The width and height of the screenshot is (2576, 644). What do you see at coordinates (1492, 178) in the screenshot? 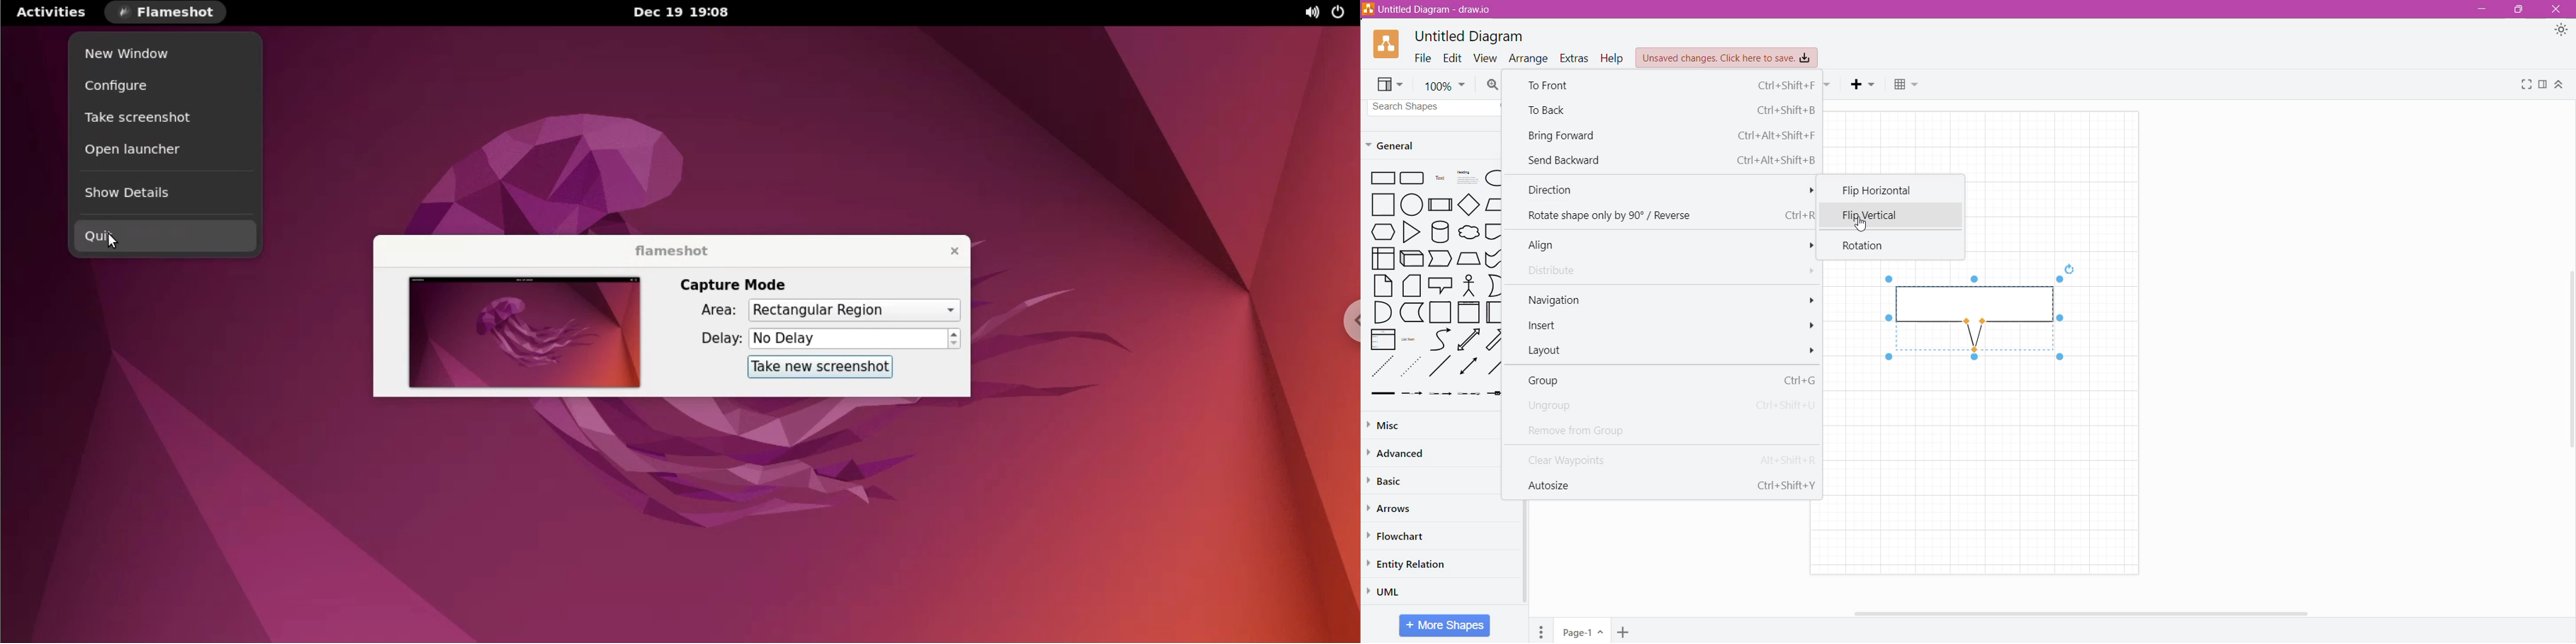
I see `Ellipse` at bounding box center [1492, 178].